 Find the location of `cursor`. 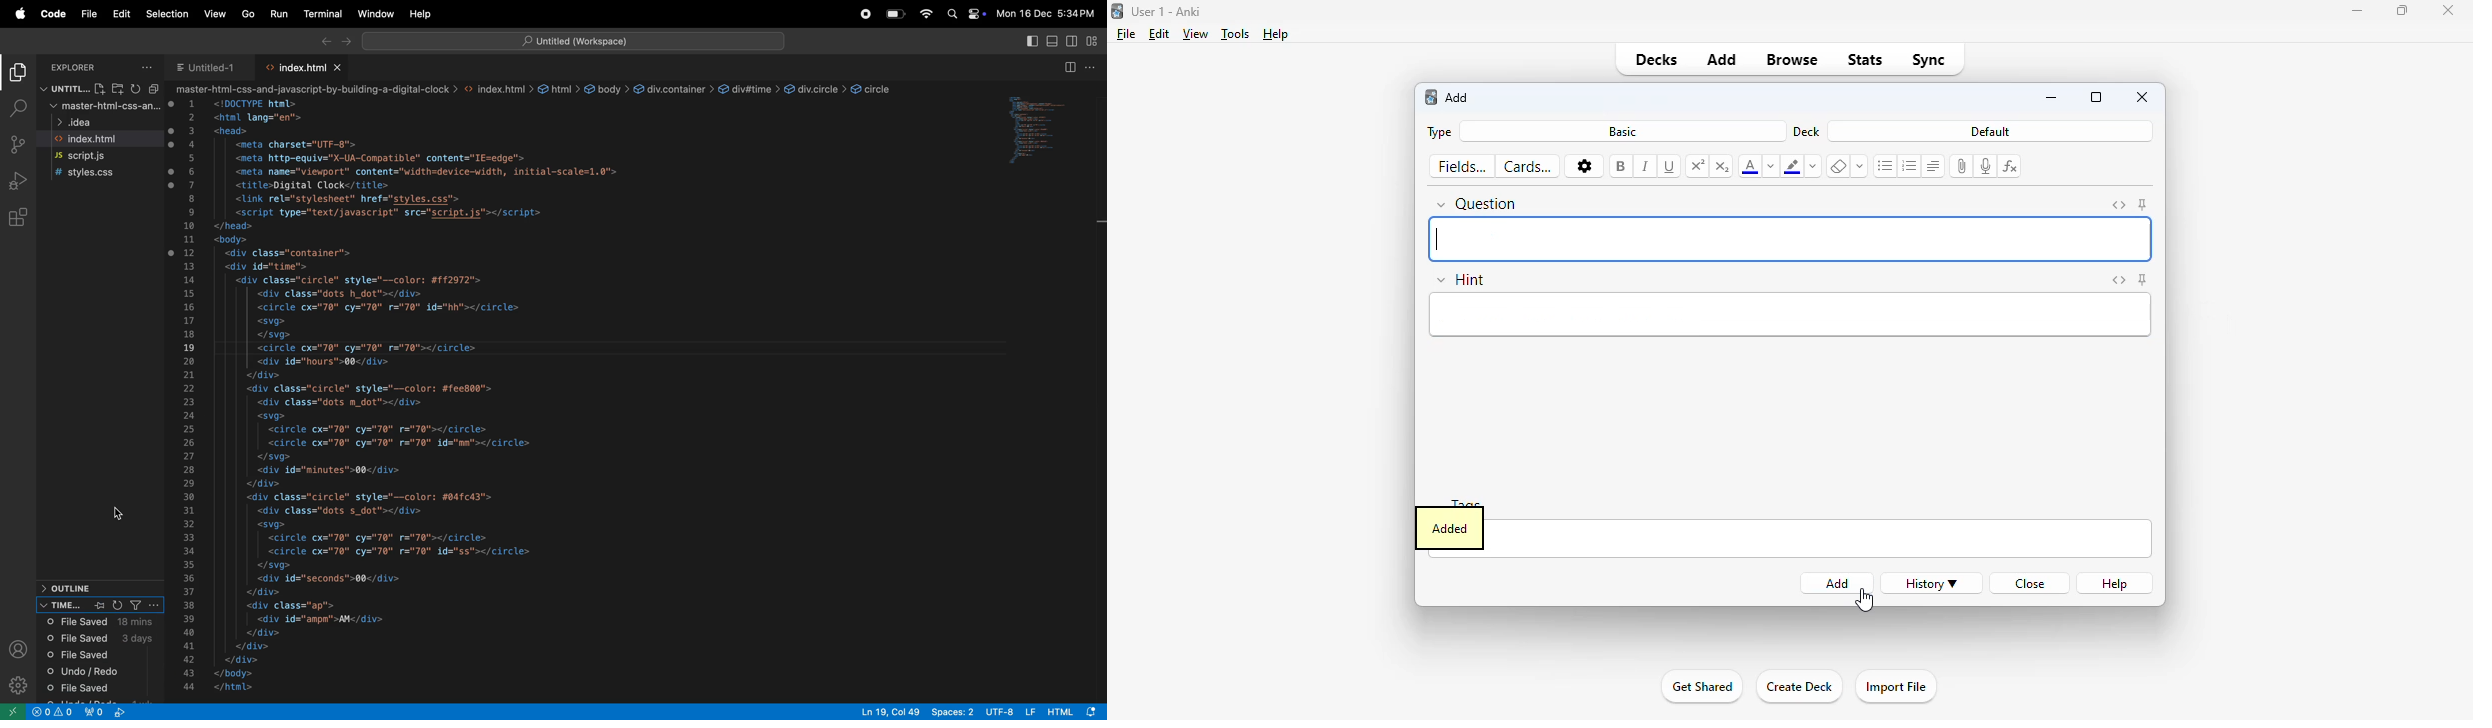

cursor is located at coordinates (1863, 600).